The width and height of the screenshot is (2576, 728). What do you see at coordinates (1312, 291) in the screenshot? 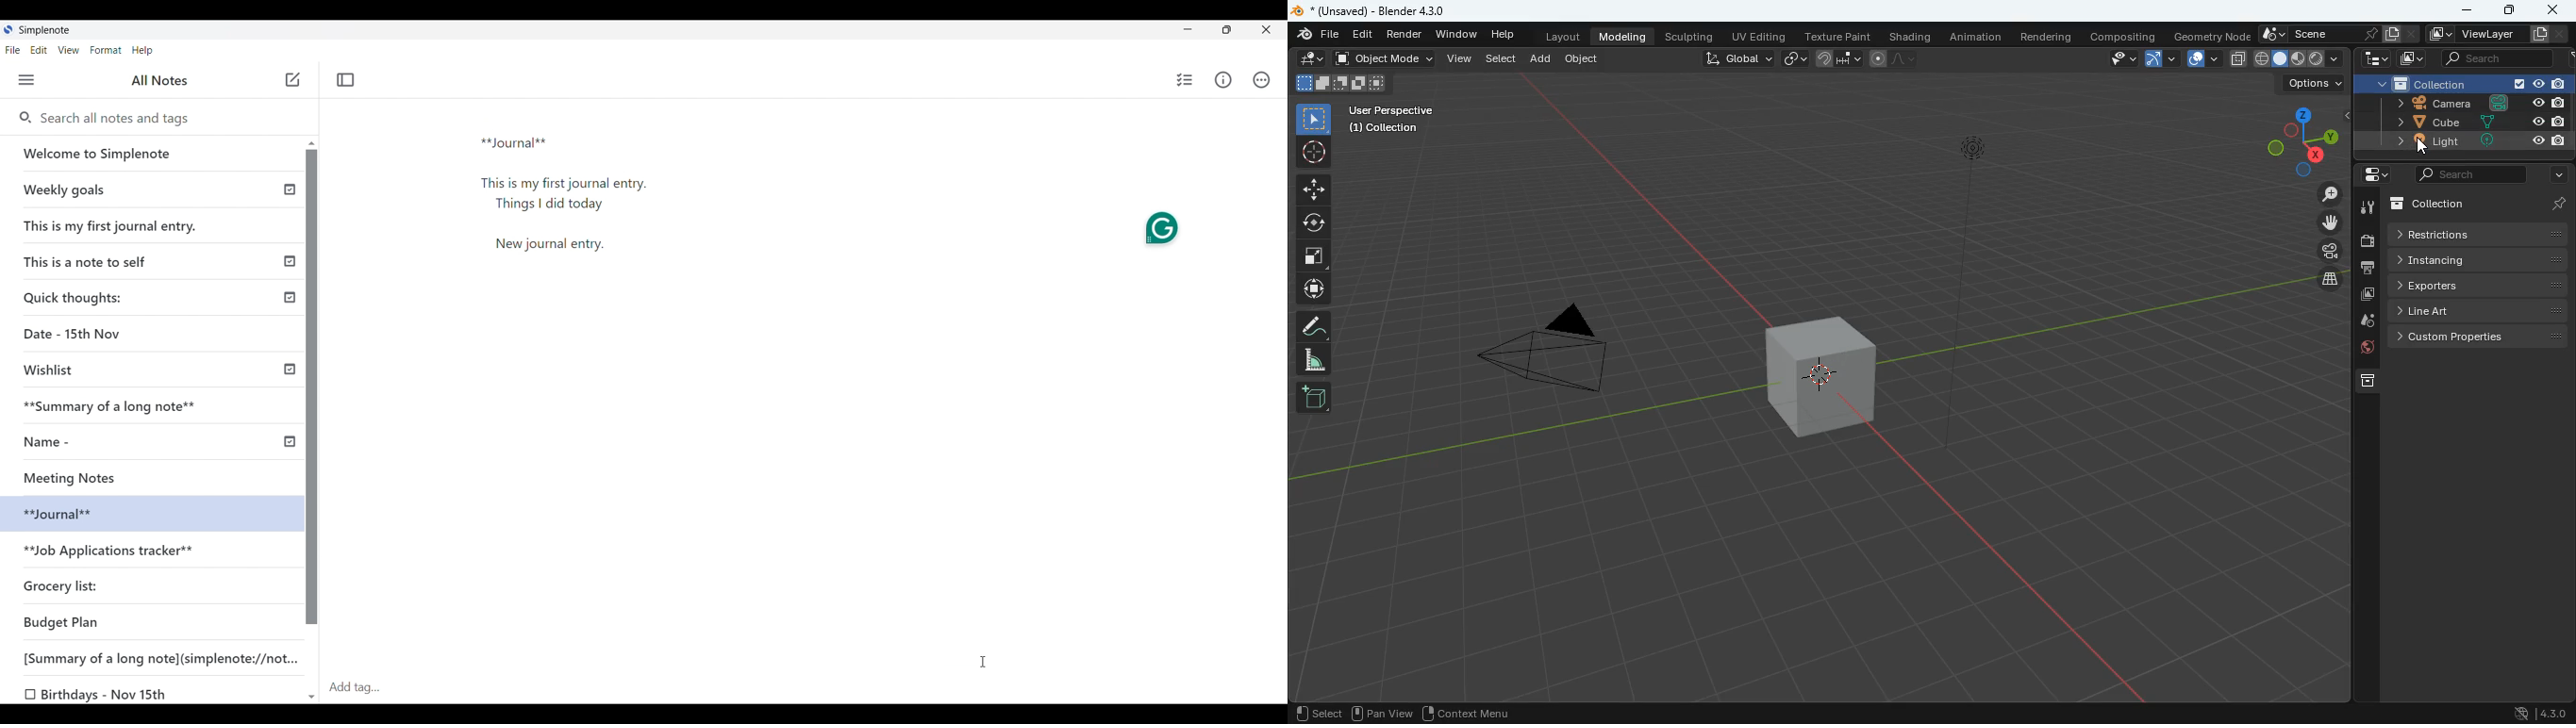
I see `aim` at bounding box center [1312, 291].